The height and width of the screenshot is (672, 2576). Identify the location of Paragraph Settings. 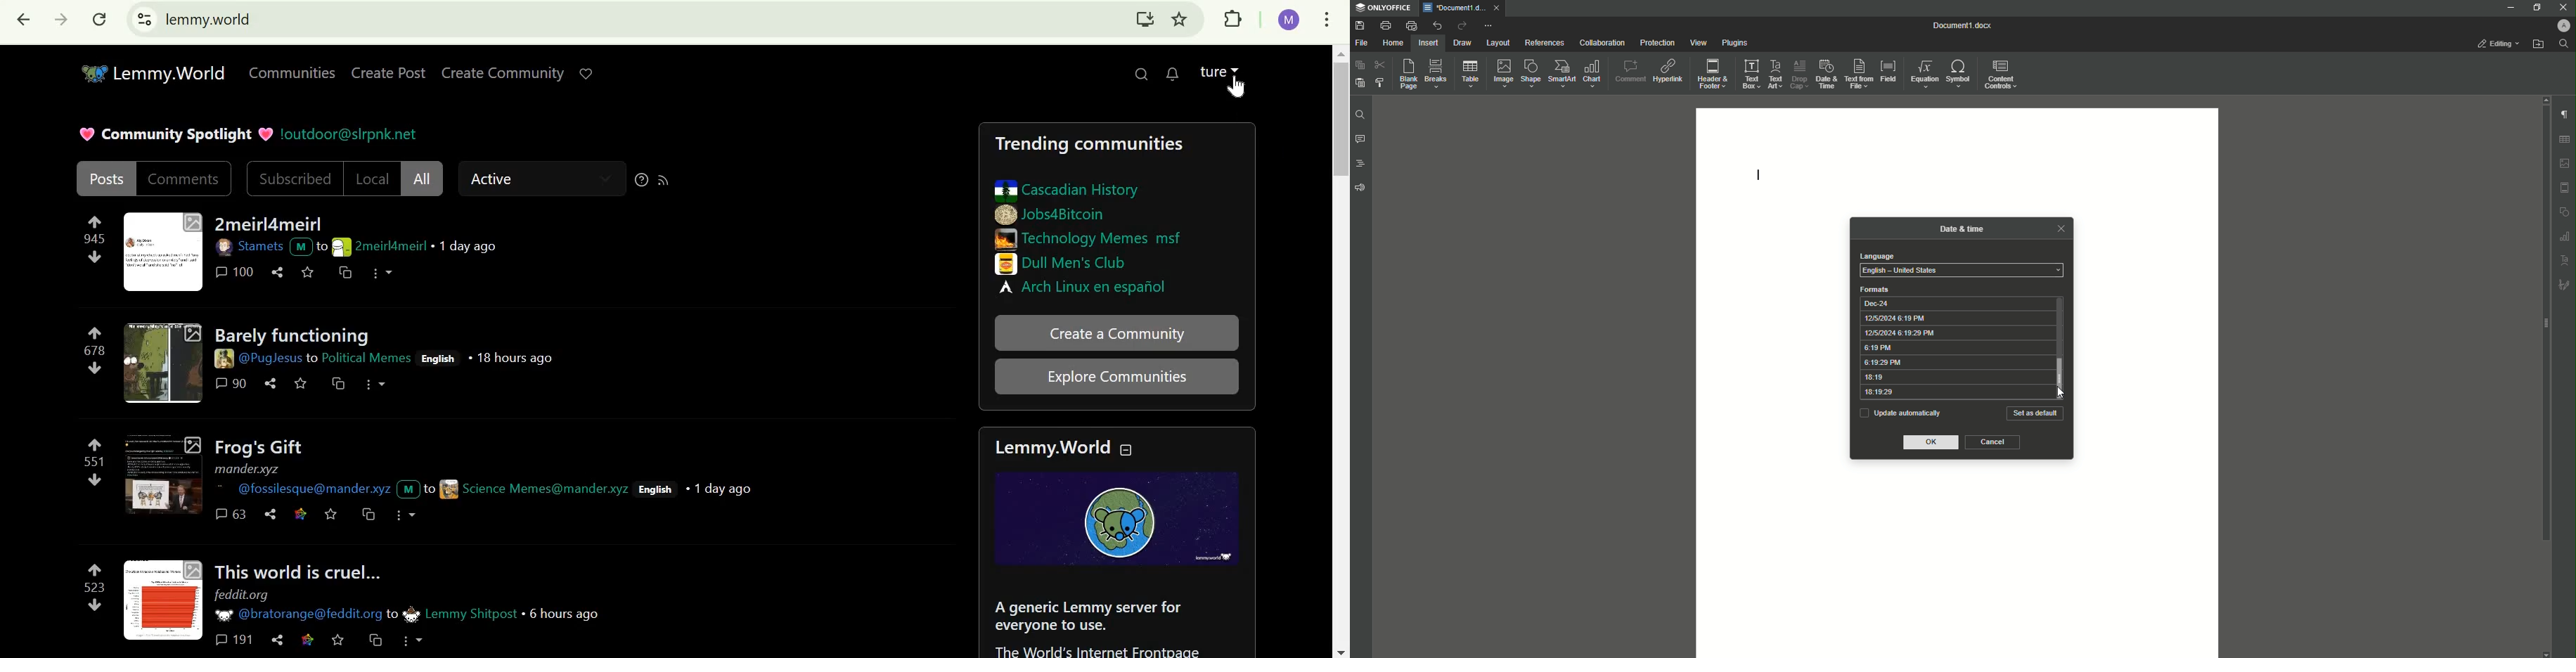
(2564, 113).